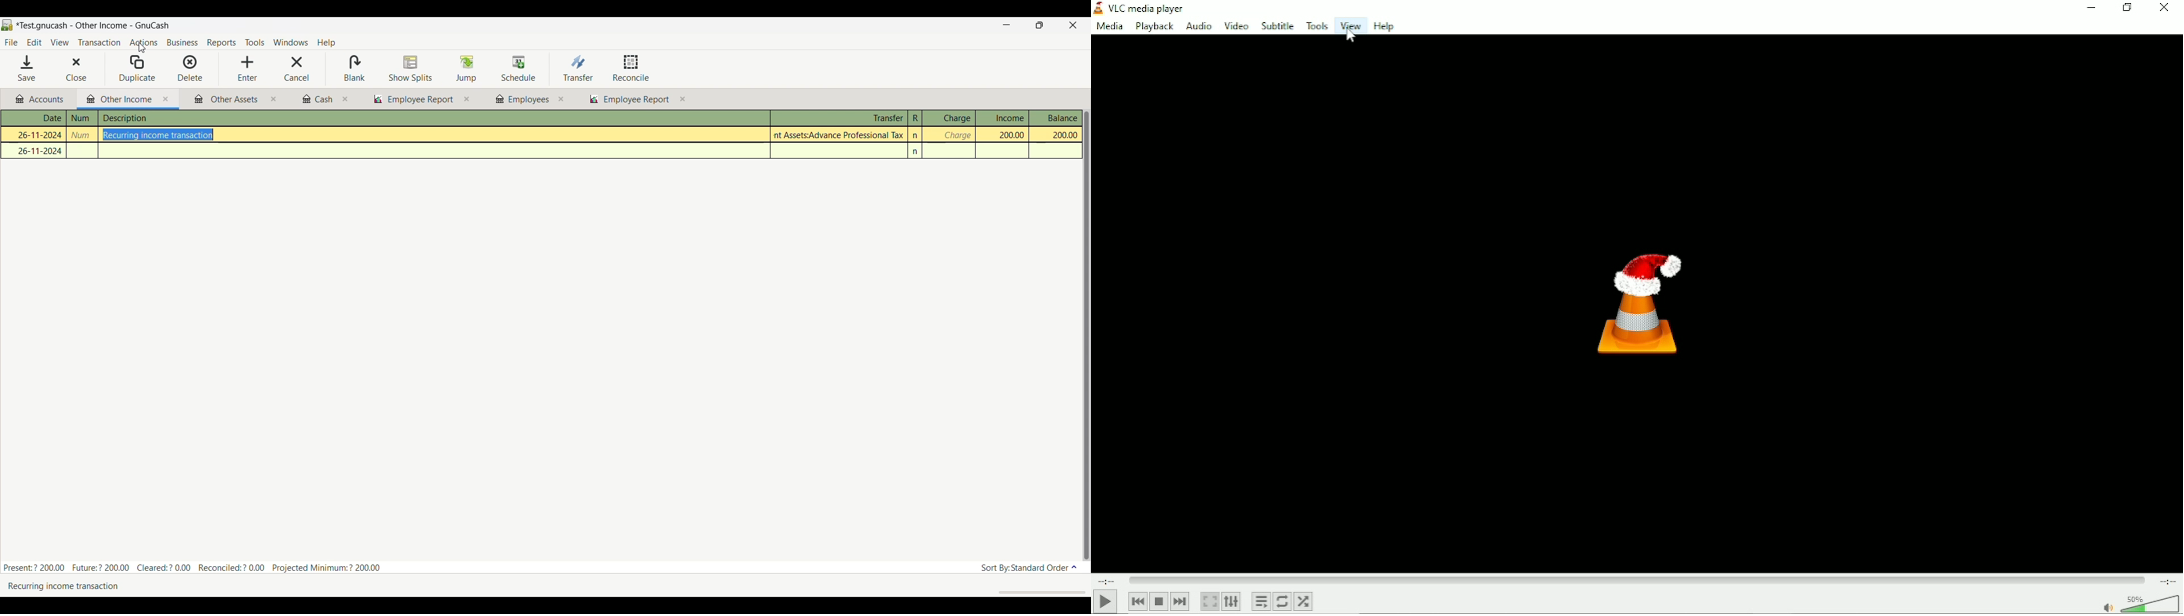 This screenshot has height=616, width=2184. I want to click on 26-11-2024, so click(35, 134).